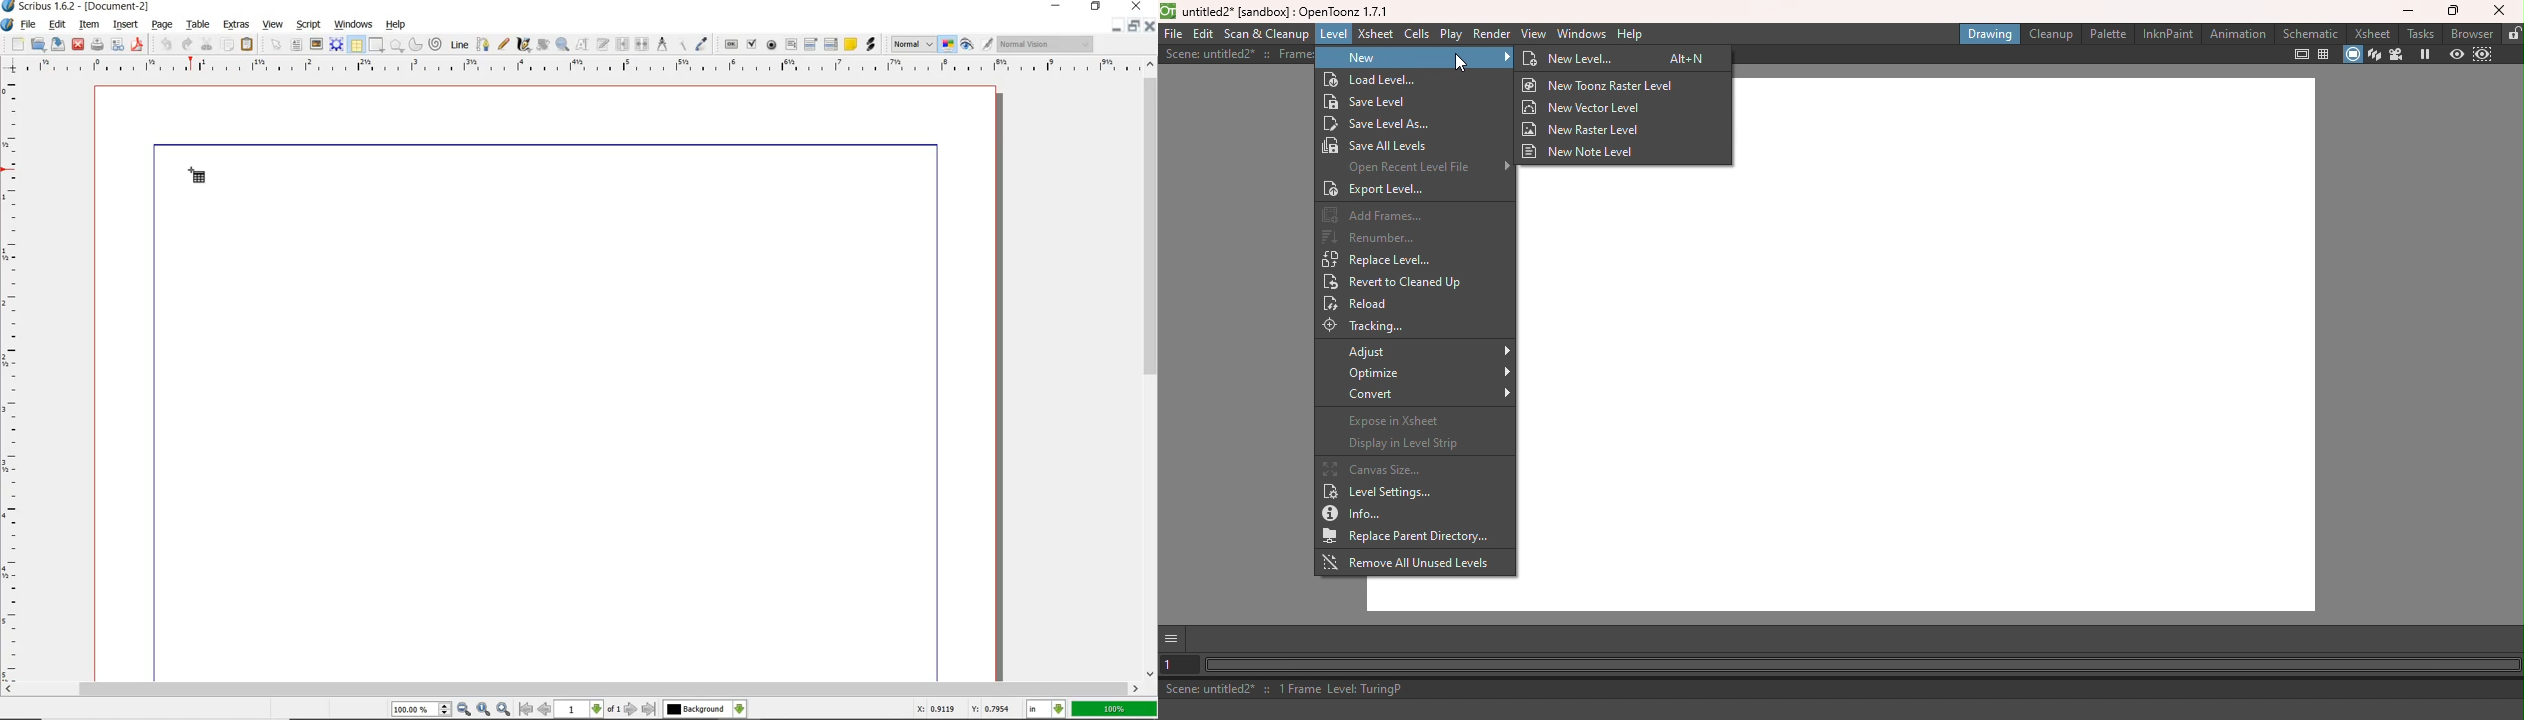 This screenshot has height=728, width=2548. I want to click on print, so click(97, 44).